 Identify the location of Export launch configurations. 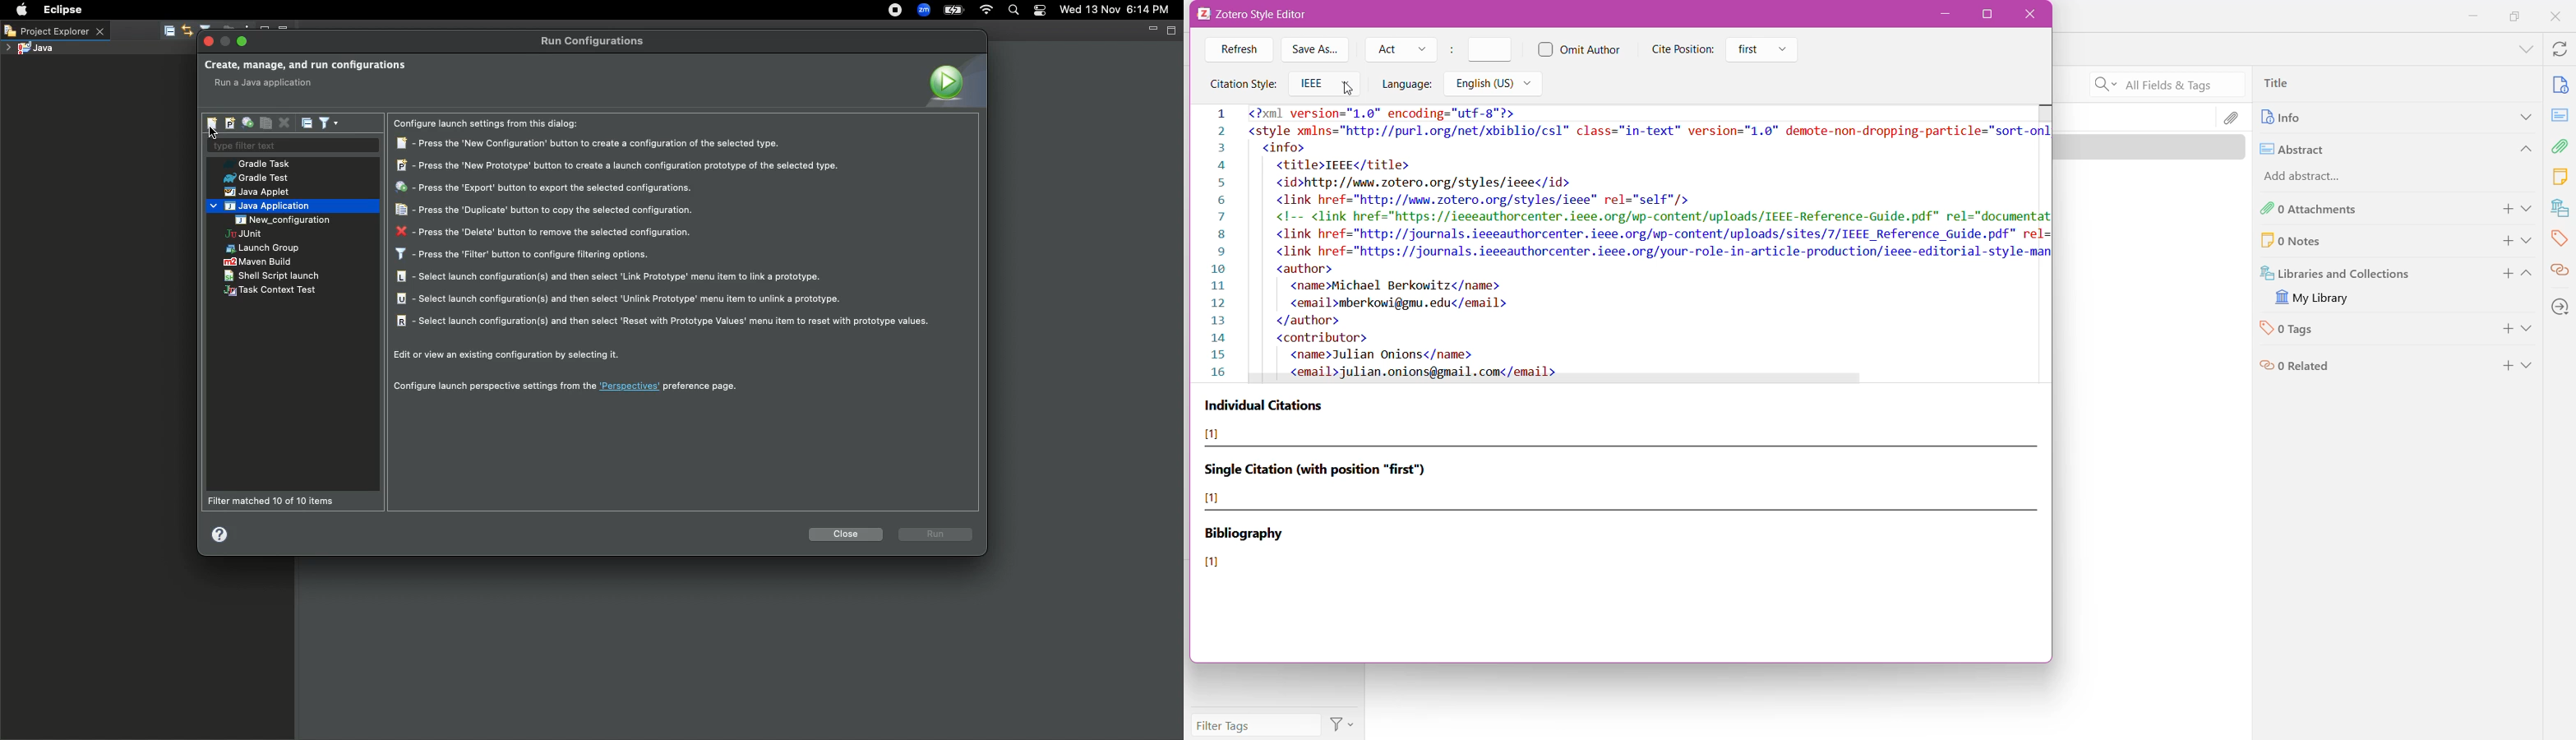
(247, 123).